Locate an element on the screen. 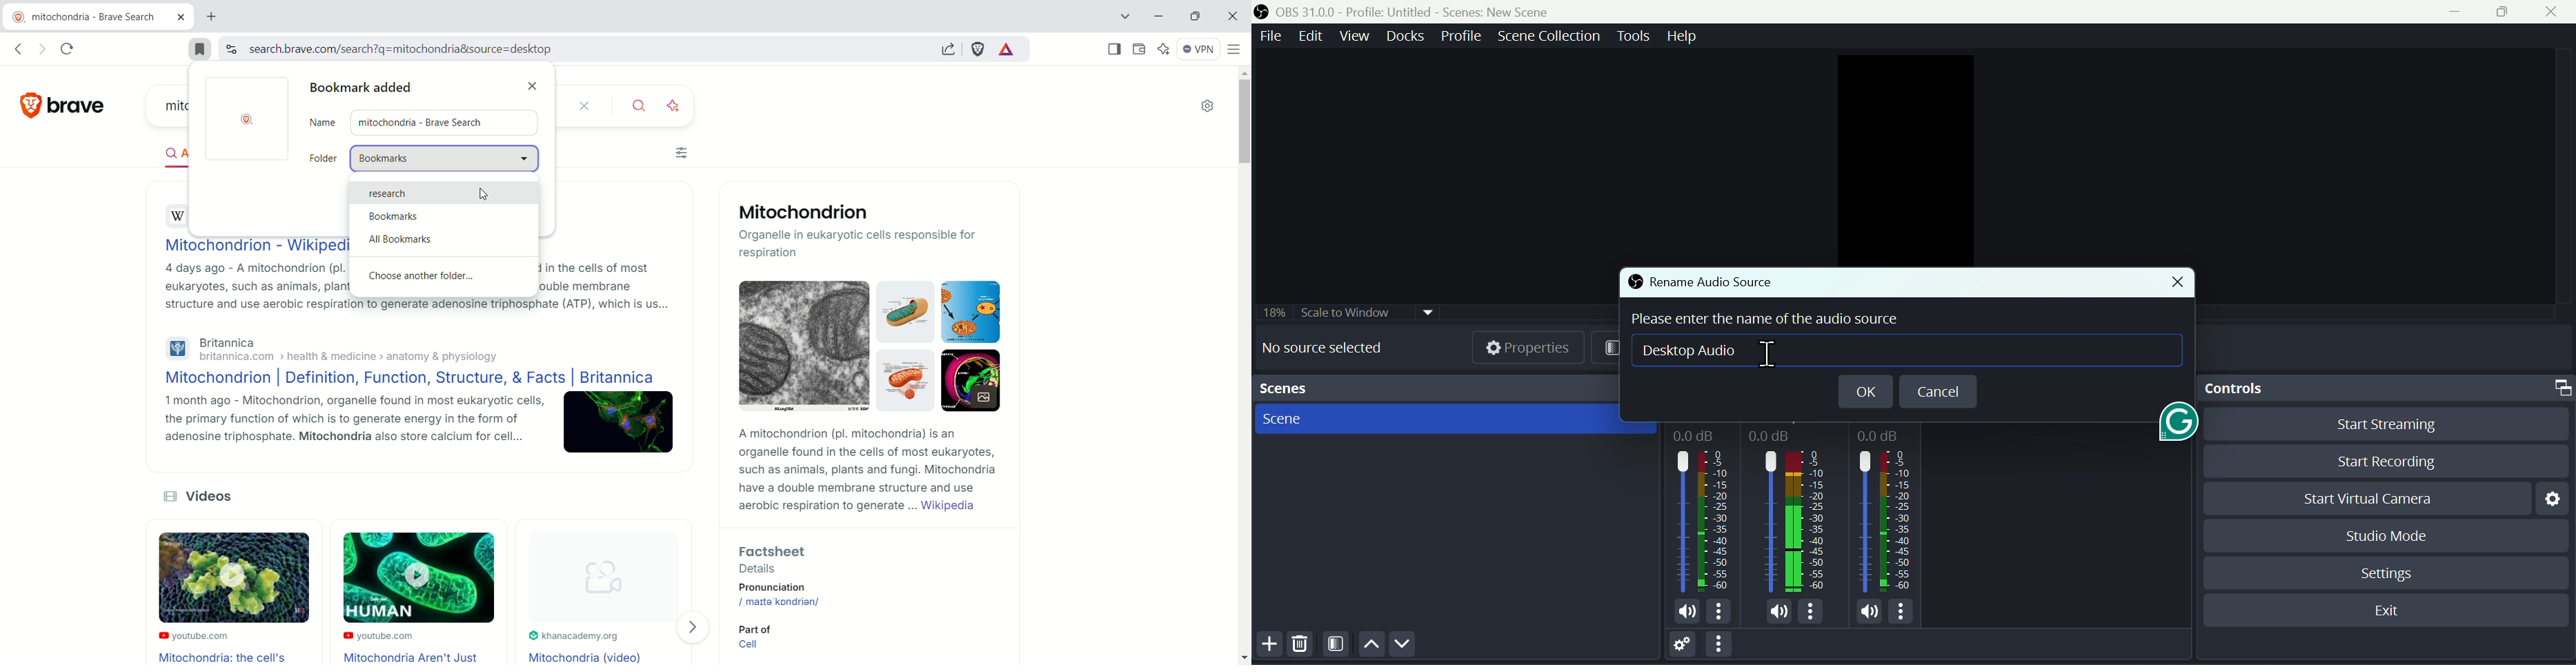 Image resolution: width=2576 pixels, height=672 pixels. Delete is located at coordinates (1302, 646).